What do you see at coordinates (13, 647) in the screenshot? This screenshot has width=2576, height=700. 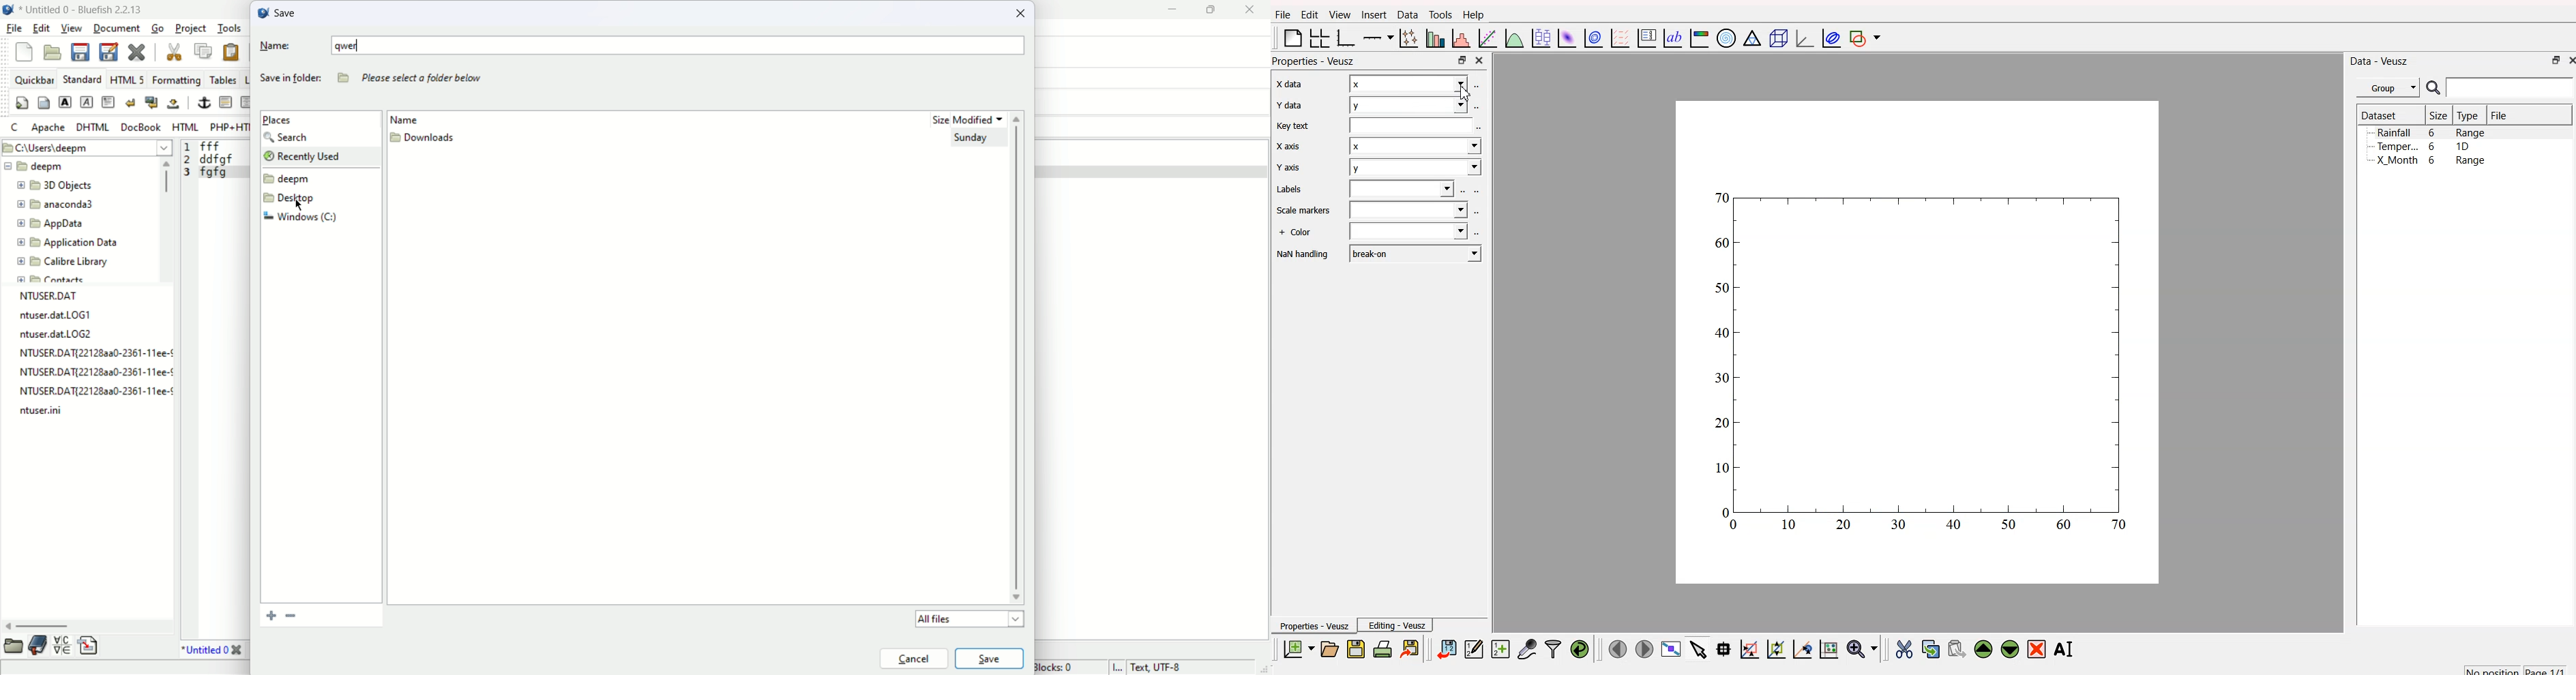 I see `file browser` at bounding box center [13, 647].